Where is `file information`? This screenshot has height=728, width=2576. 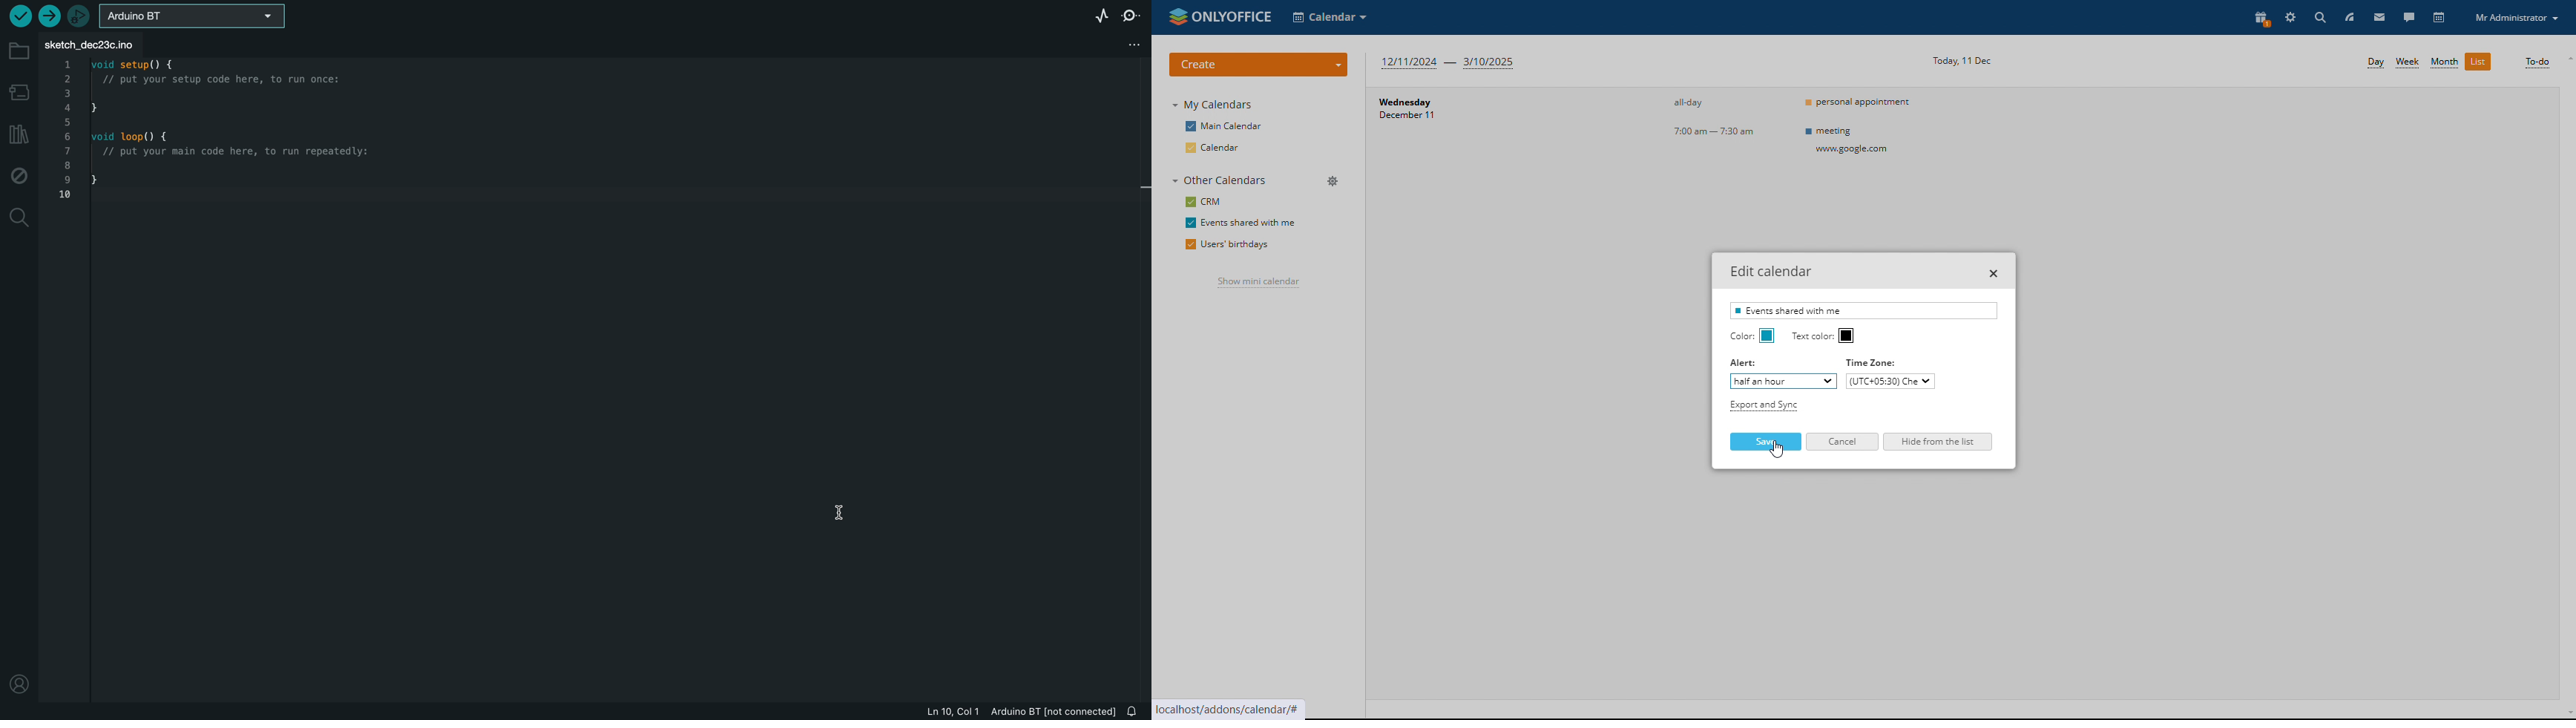 file information is located at coordinates (1019, 711).